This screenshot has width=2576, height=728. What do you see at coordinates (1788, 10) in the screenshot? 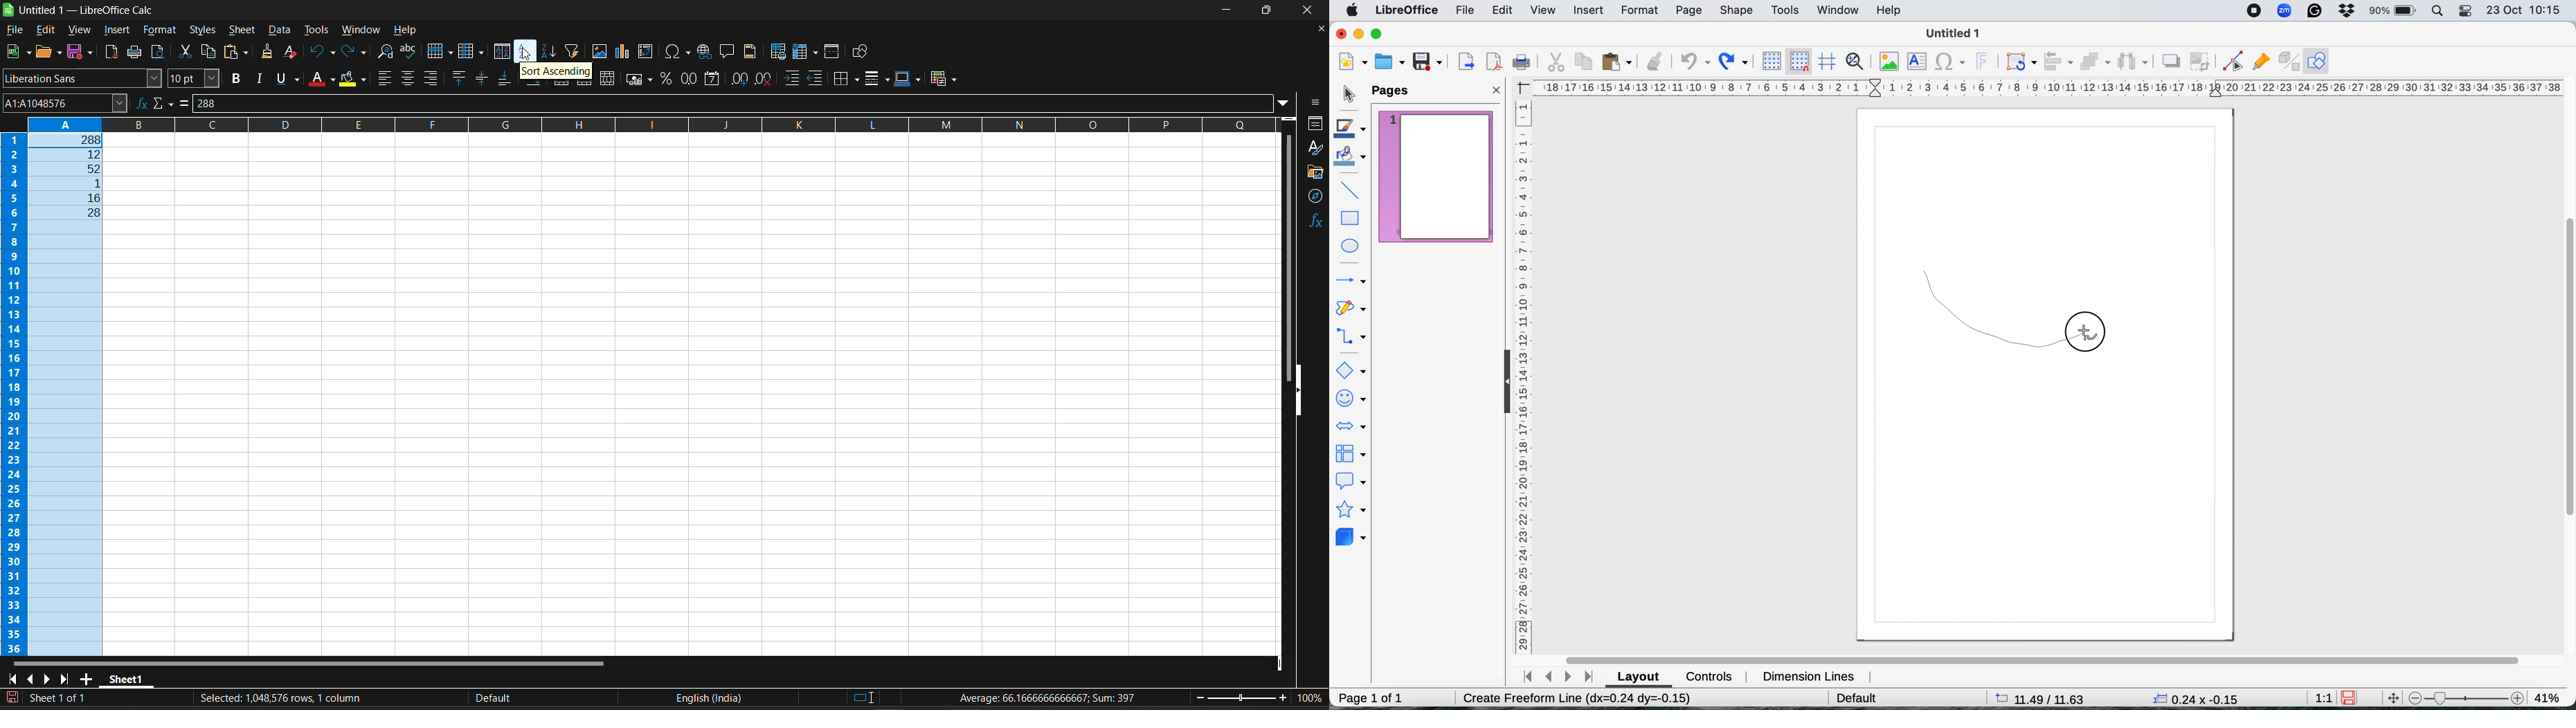
I see `tools` at bounding box center [1788, 10].